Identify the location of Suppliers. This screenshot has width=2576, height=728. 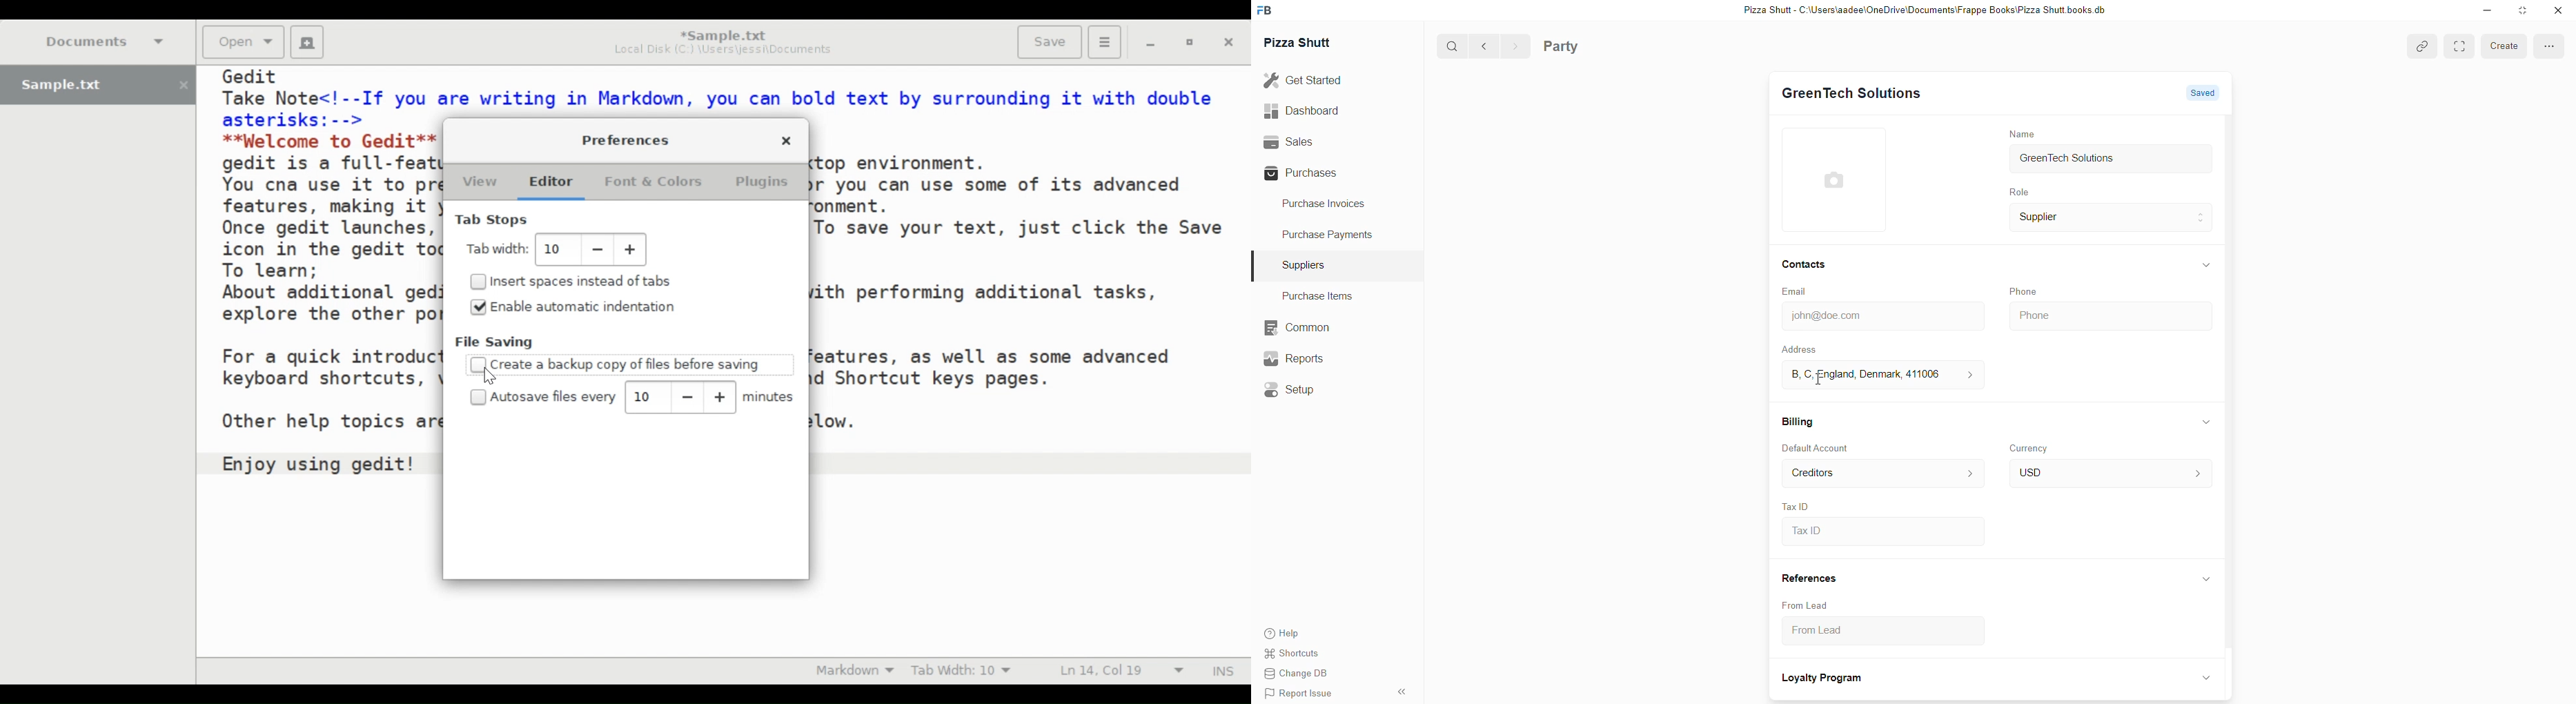
(1306, 264).